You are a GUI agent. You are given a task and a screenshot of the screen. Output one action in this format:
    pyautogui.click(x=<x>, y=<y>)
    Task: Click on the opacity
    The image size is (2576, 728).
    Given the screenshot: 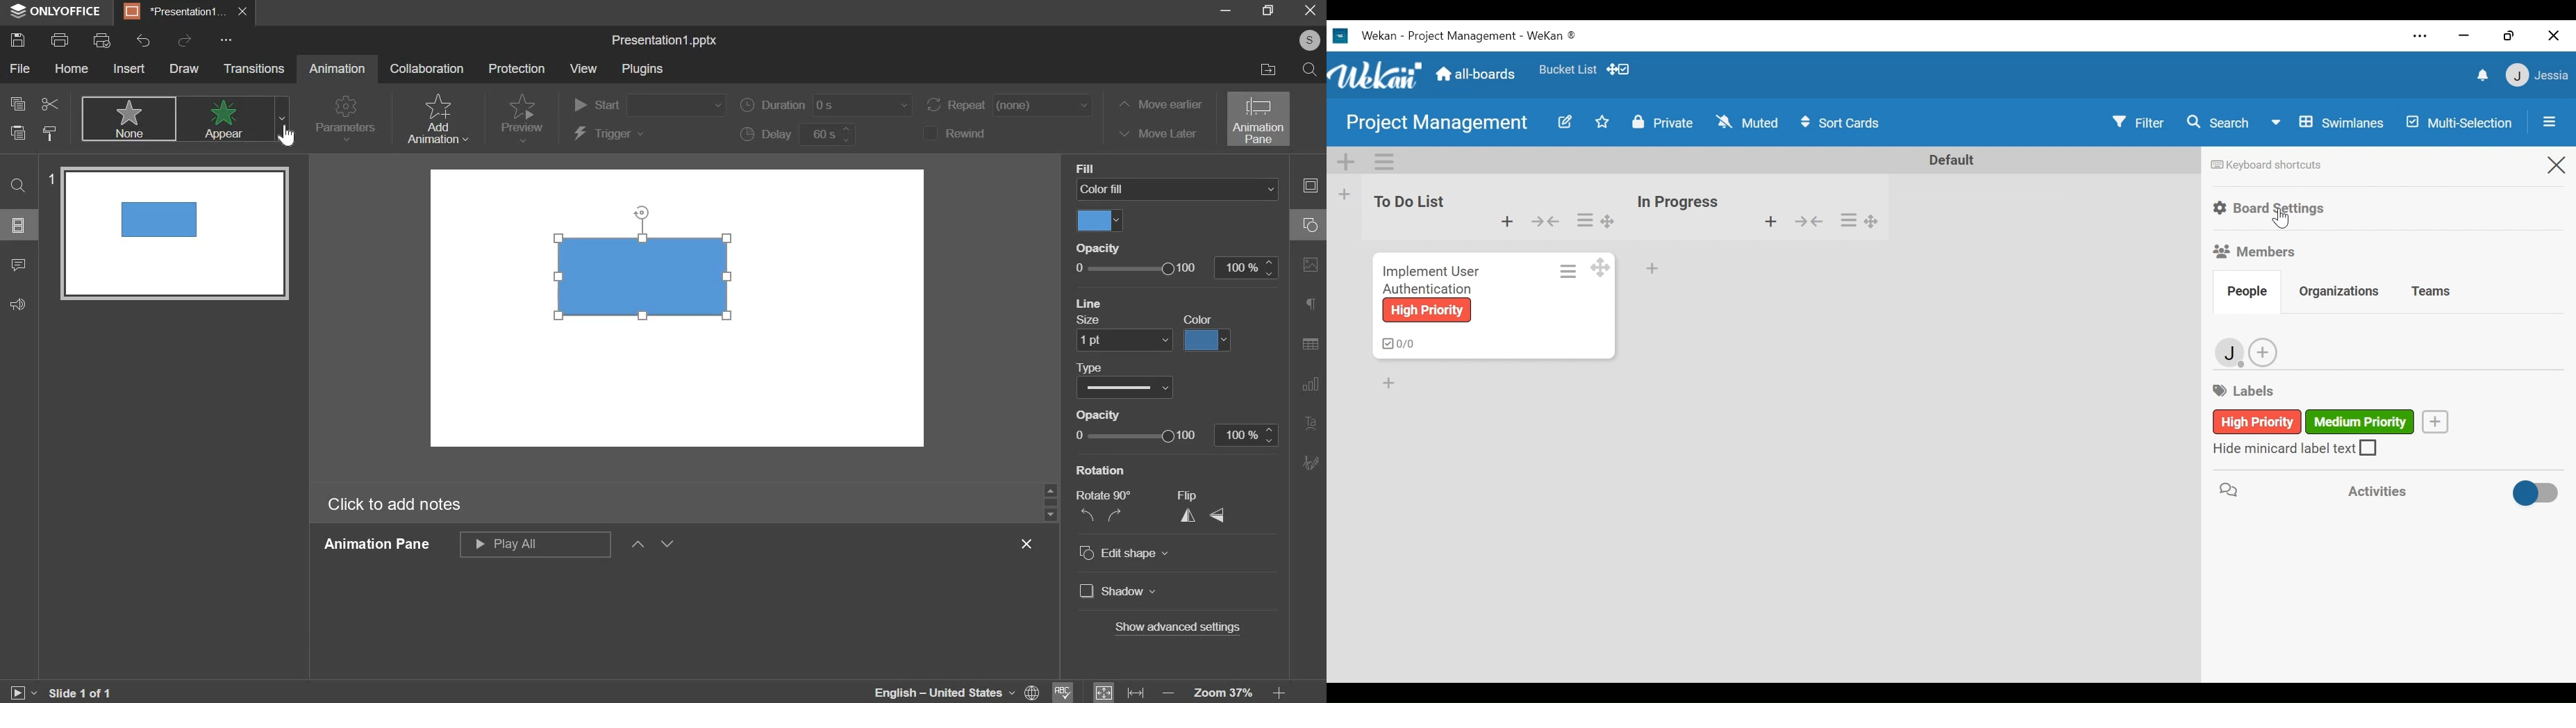 What is the action you would take?
    pyautogui.click(x=1136, y=436)
    